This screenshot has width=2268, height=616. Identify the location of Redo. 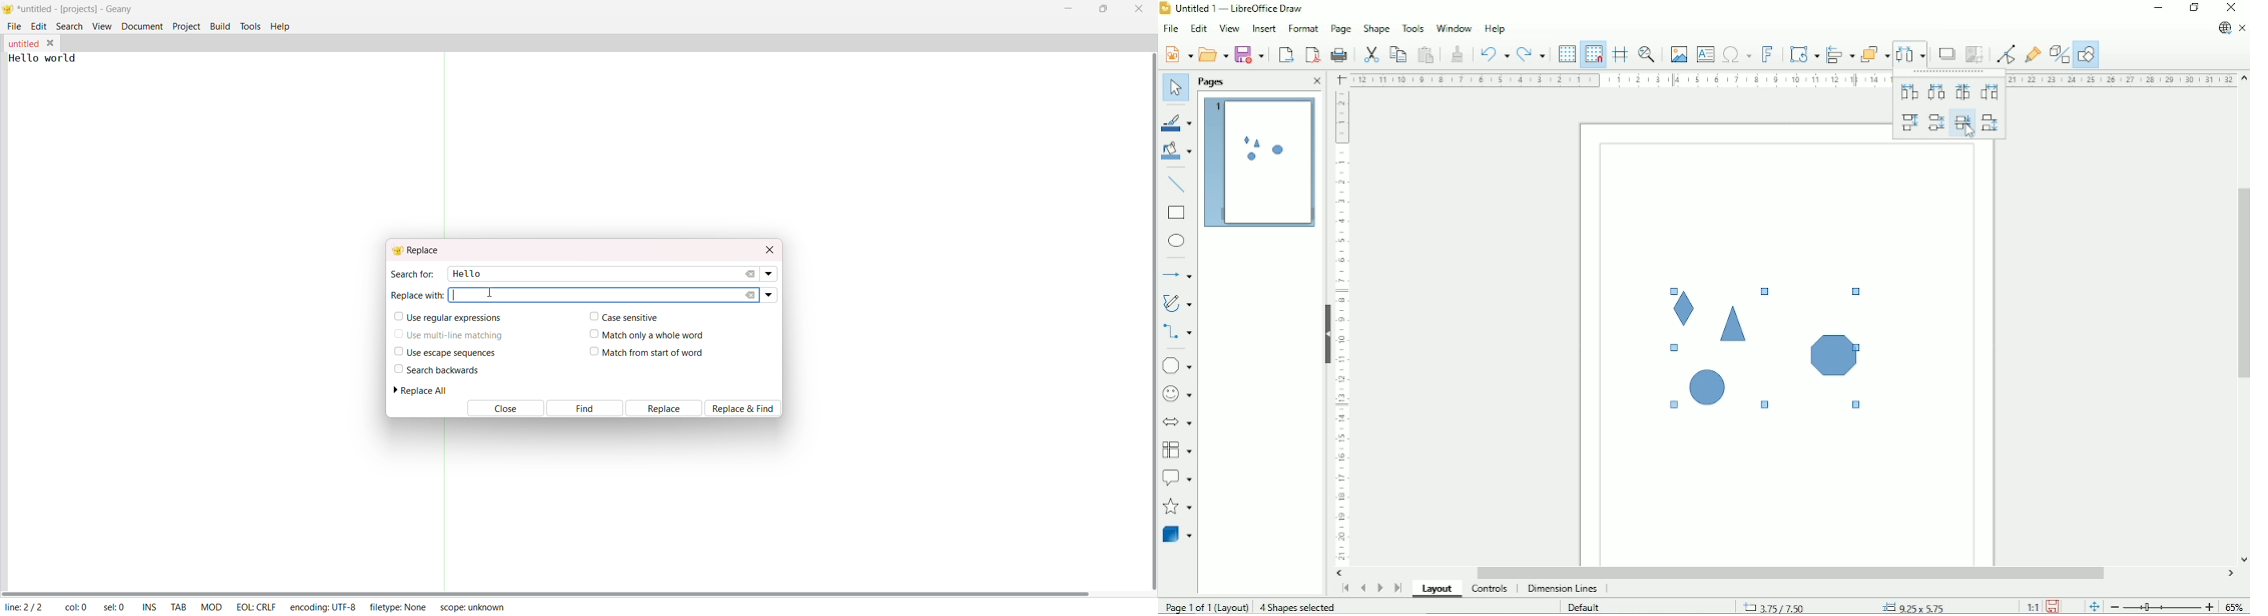
(1532, 55).